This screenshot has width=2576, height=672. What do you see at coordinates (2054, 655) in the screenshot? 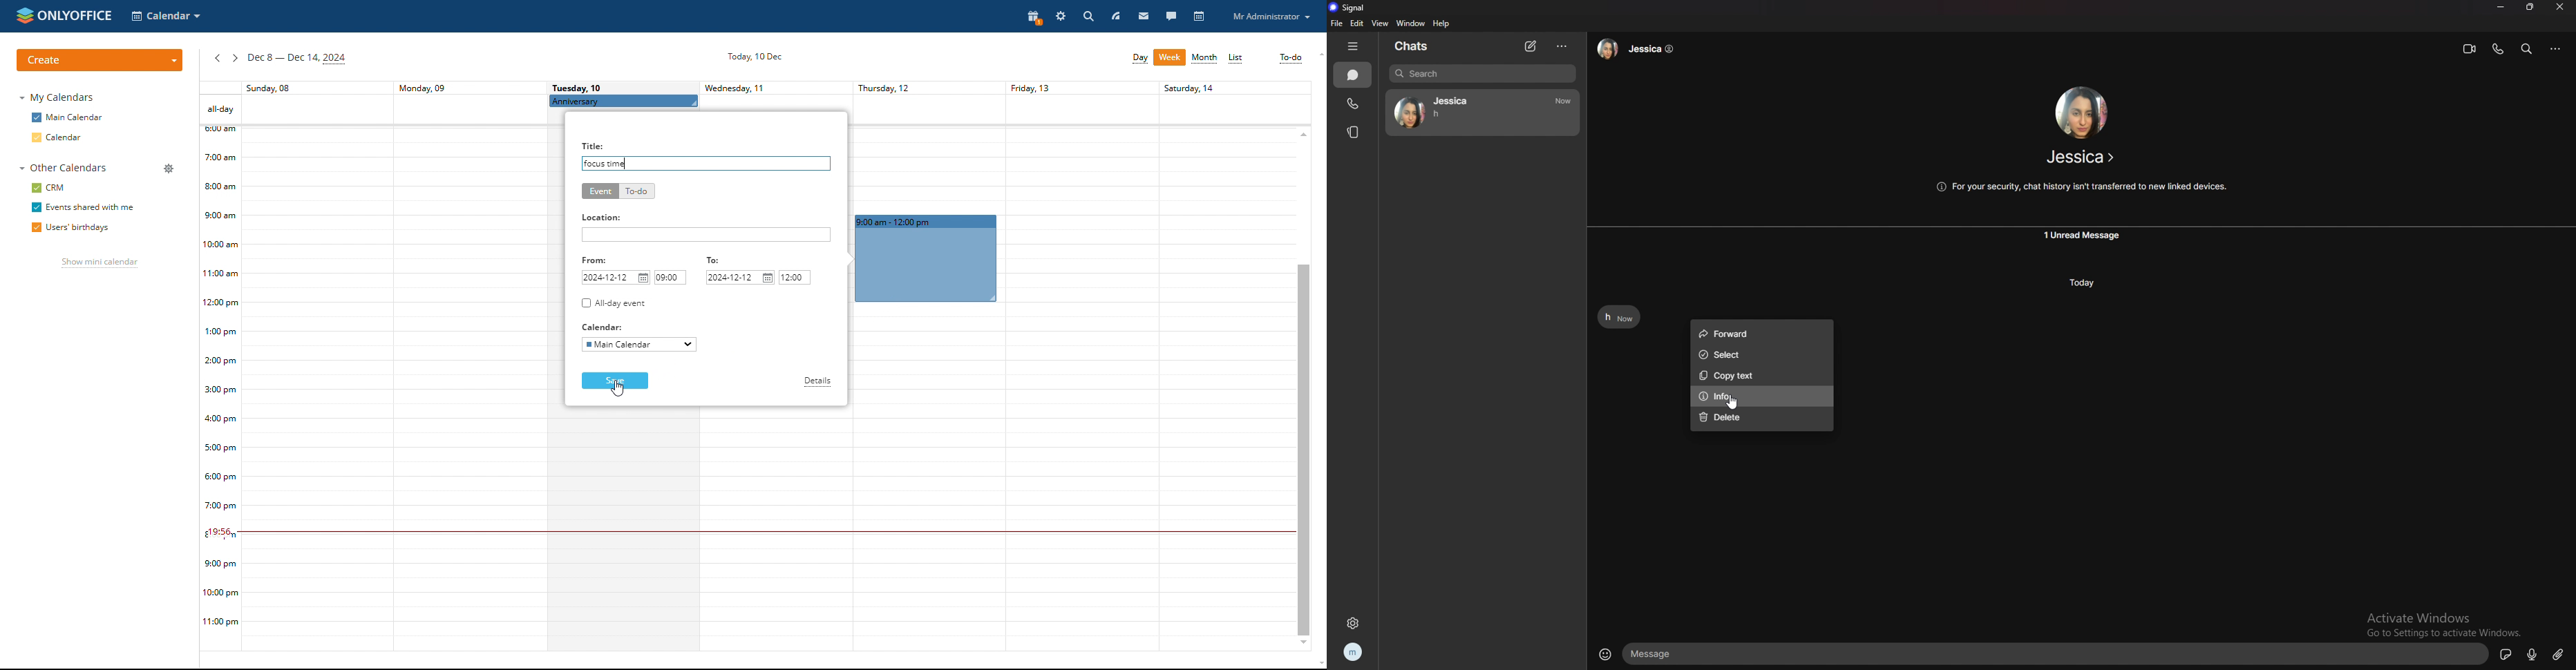
I see `message box` at bounding box center [2054, 655].